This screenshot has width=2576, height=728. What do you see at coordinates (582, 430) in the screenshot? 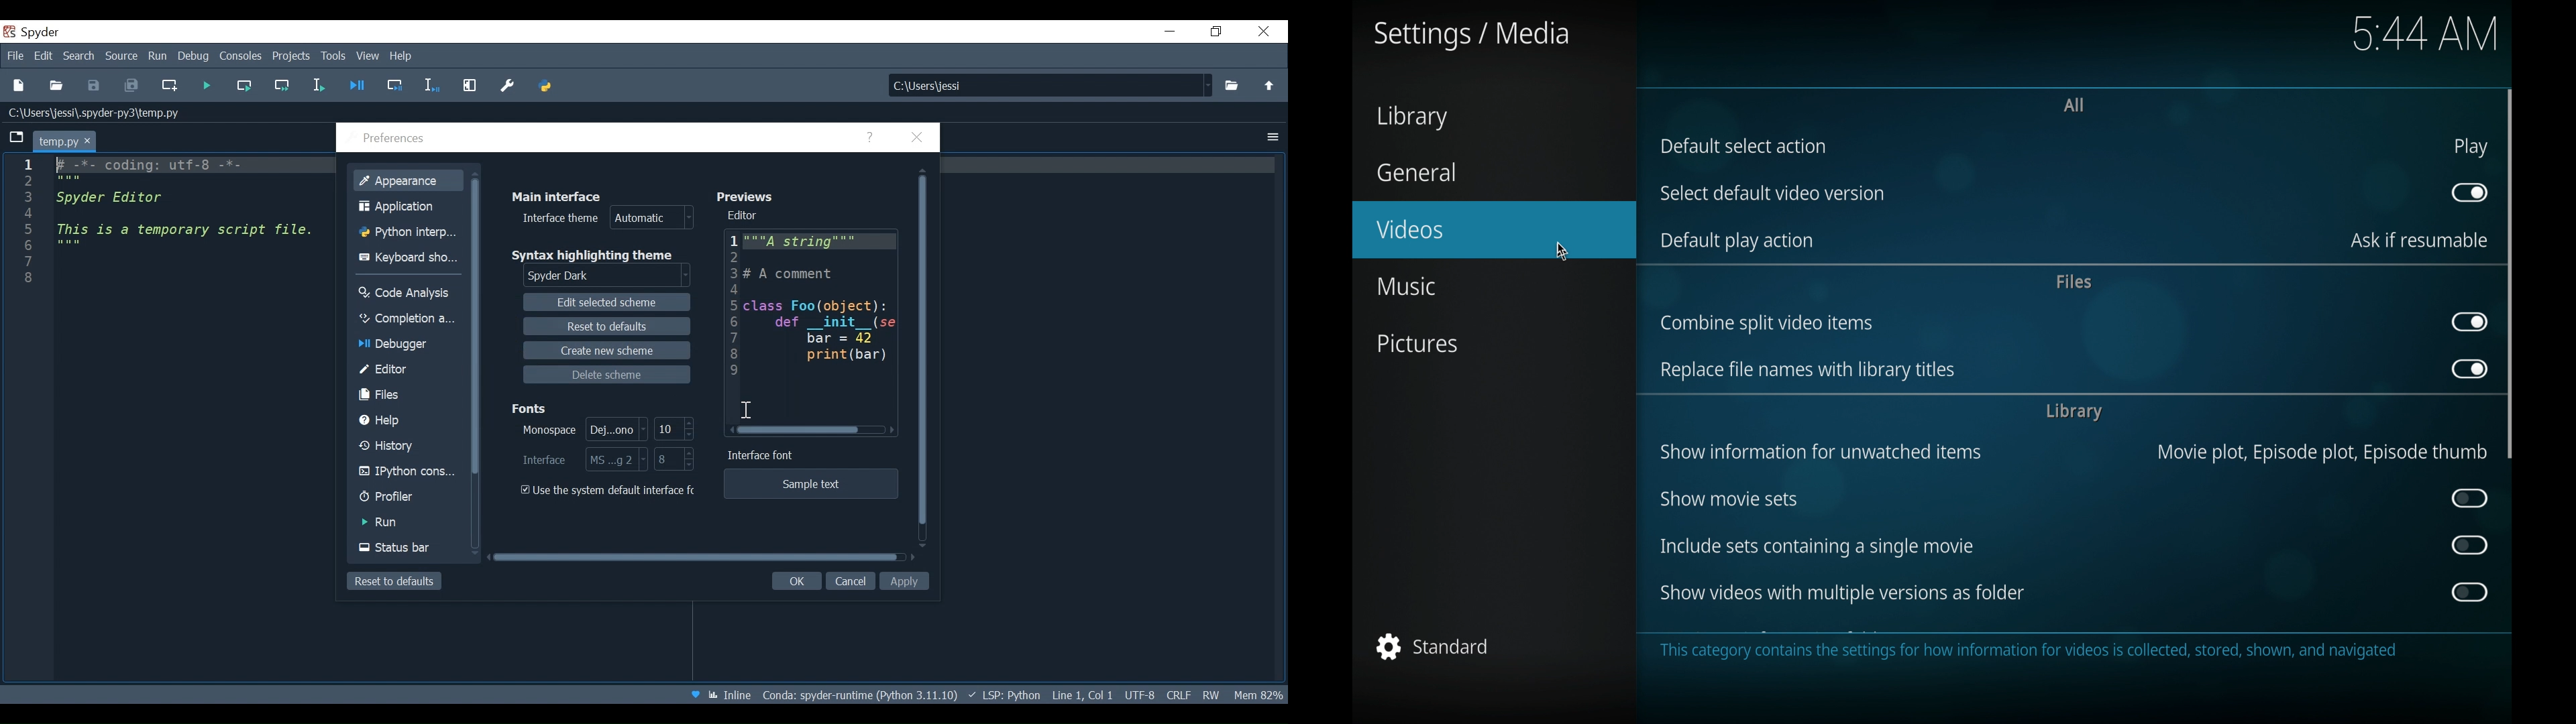
I see `Monospace` at bounding box center [582, 430].